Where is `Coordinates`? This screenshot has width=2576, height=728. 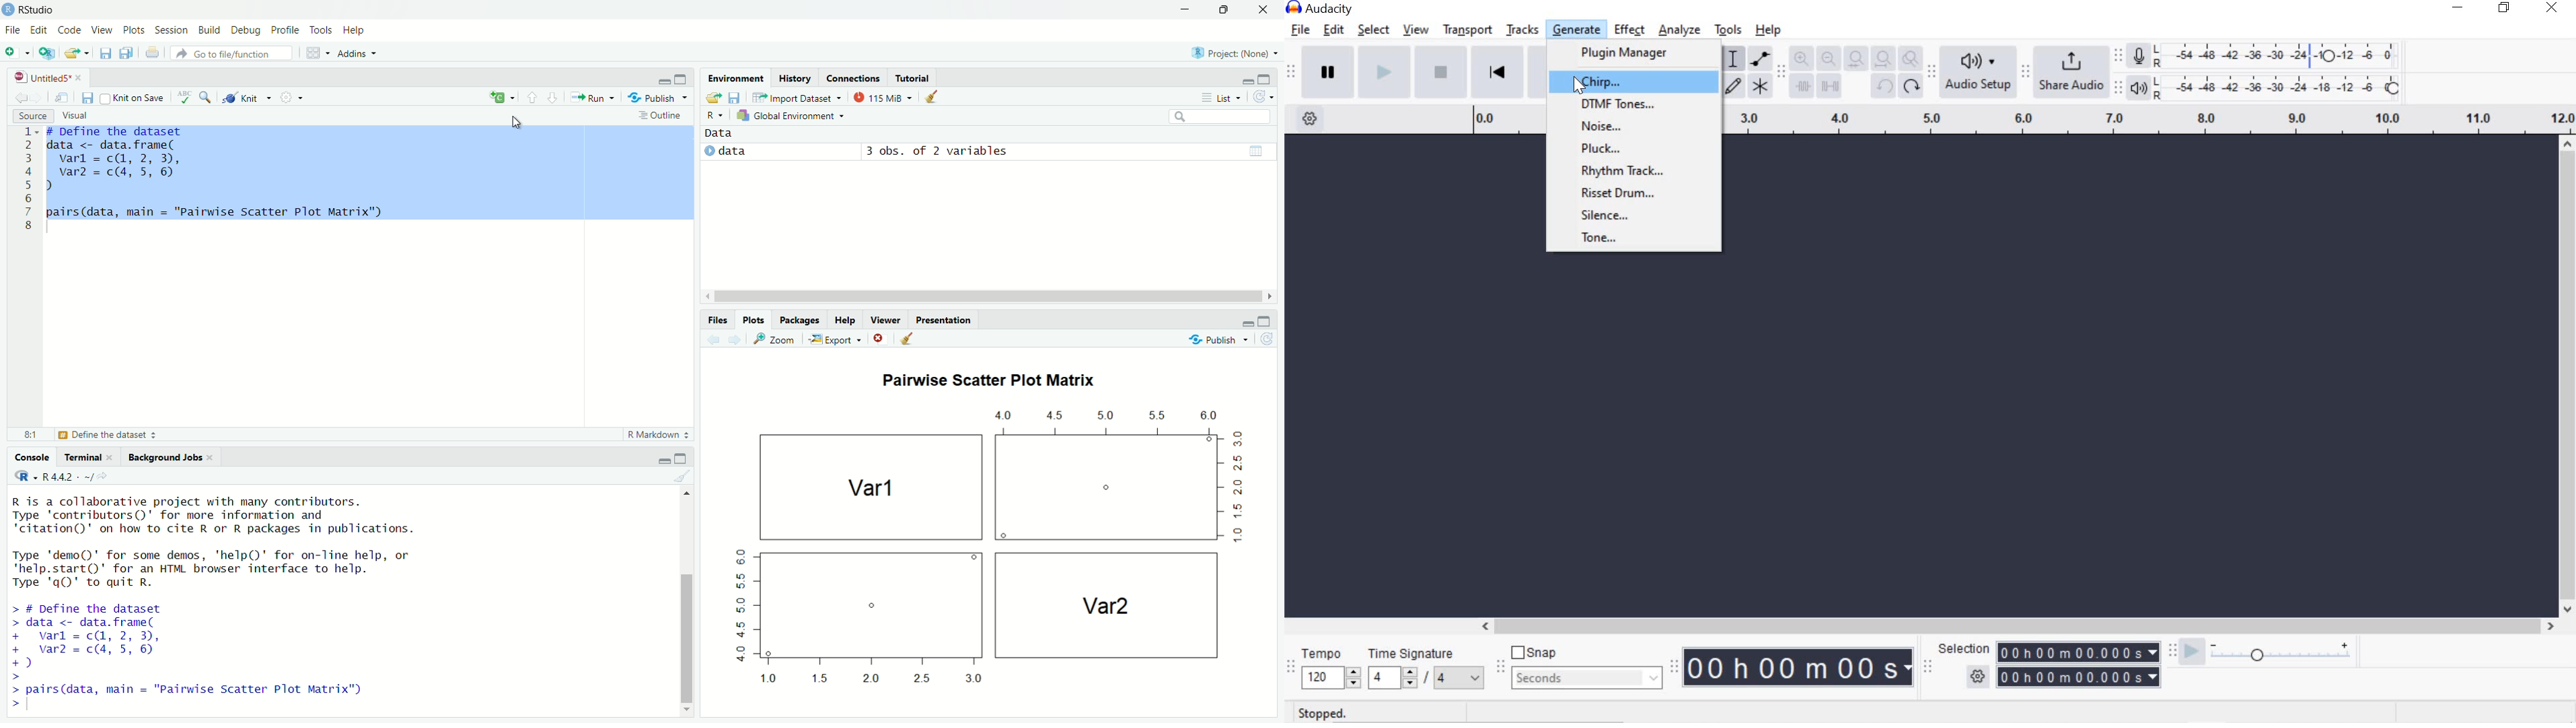
Coordinates is located at coordinates (854, 78).